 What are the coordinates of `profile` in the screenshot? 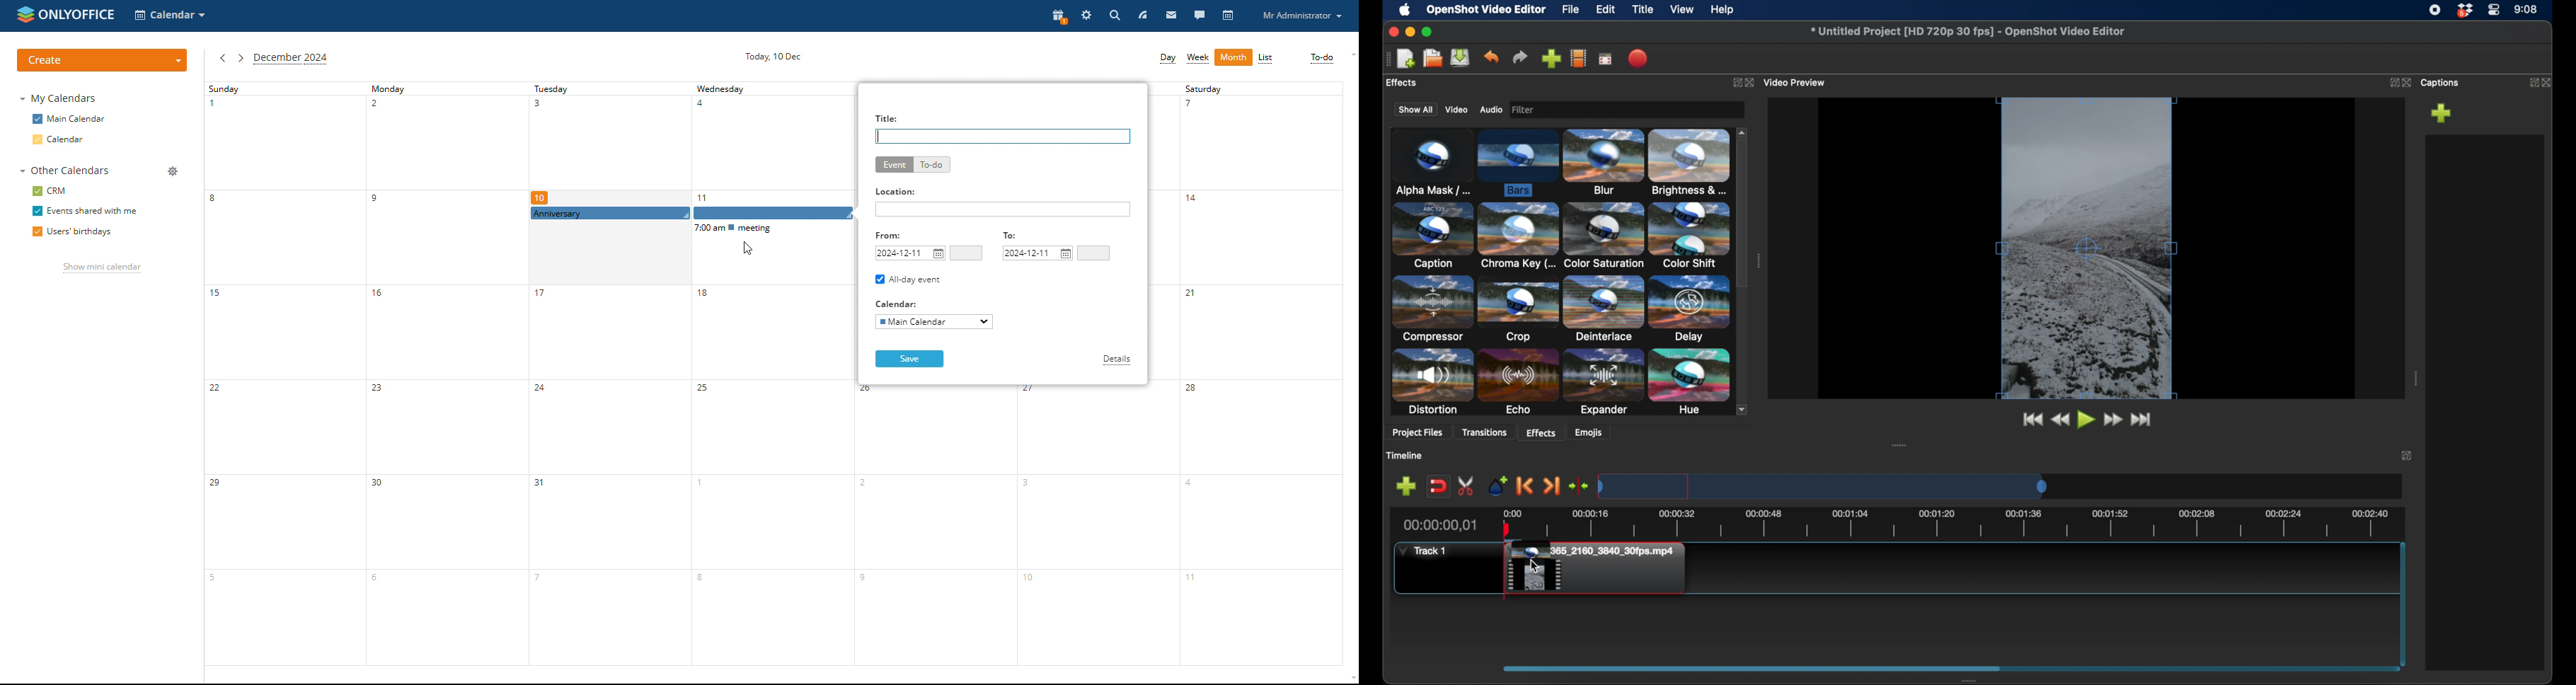 It's located at (1304, 16).